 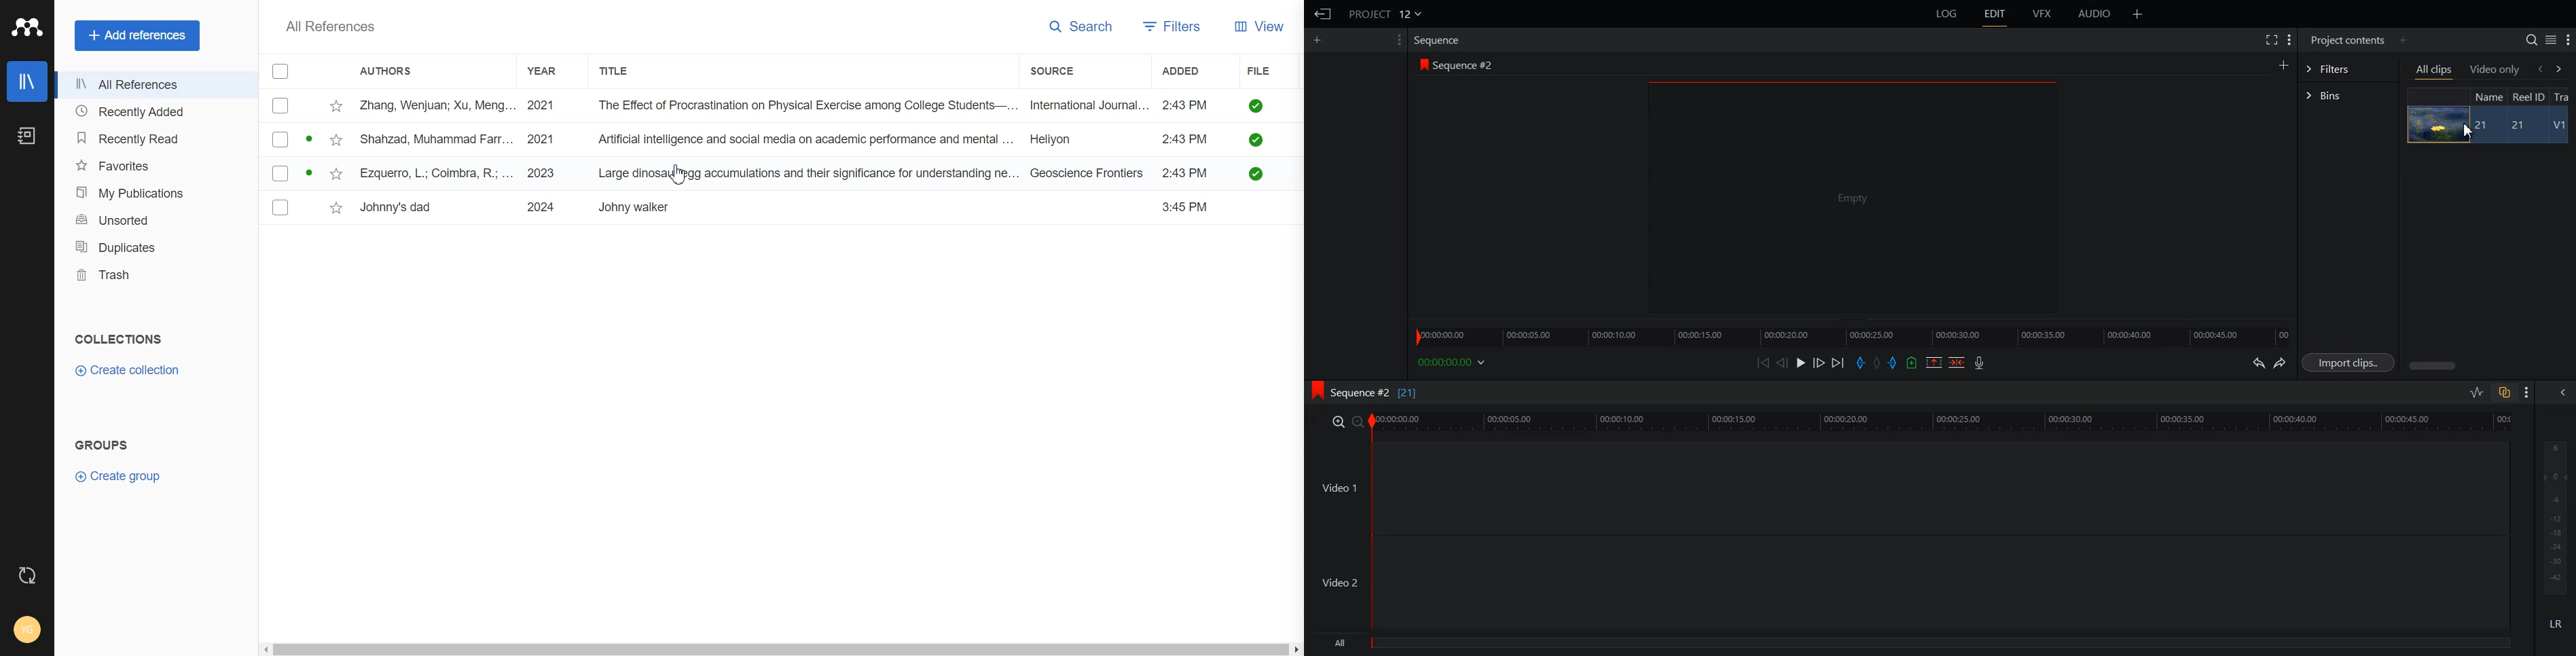 What do you see at coordinates (1089, 140) in the screenshot?
I see `Heiyon` at bounding box center [1089, 140].